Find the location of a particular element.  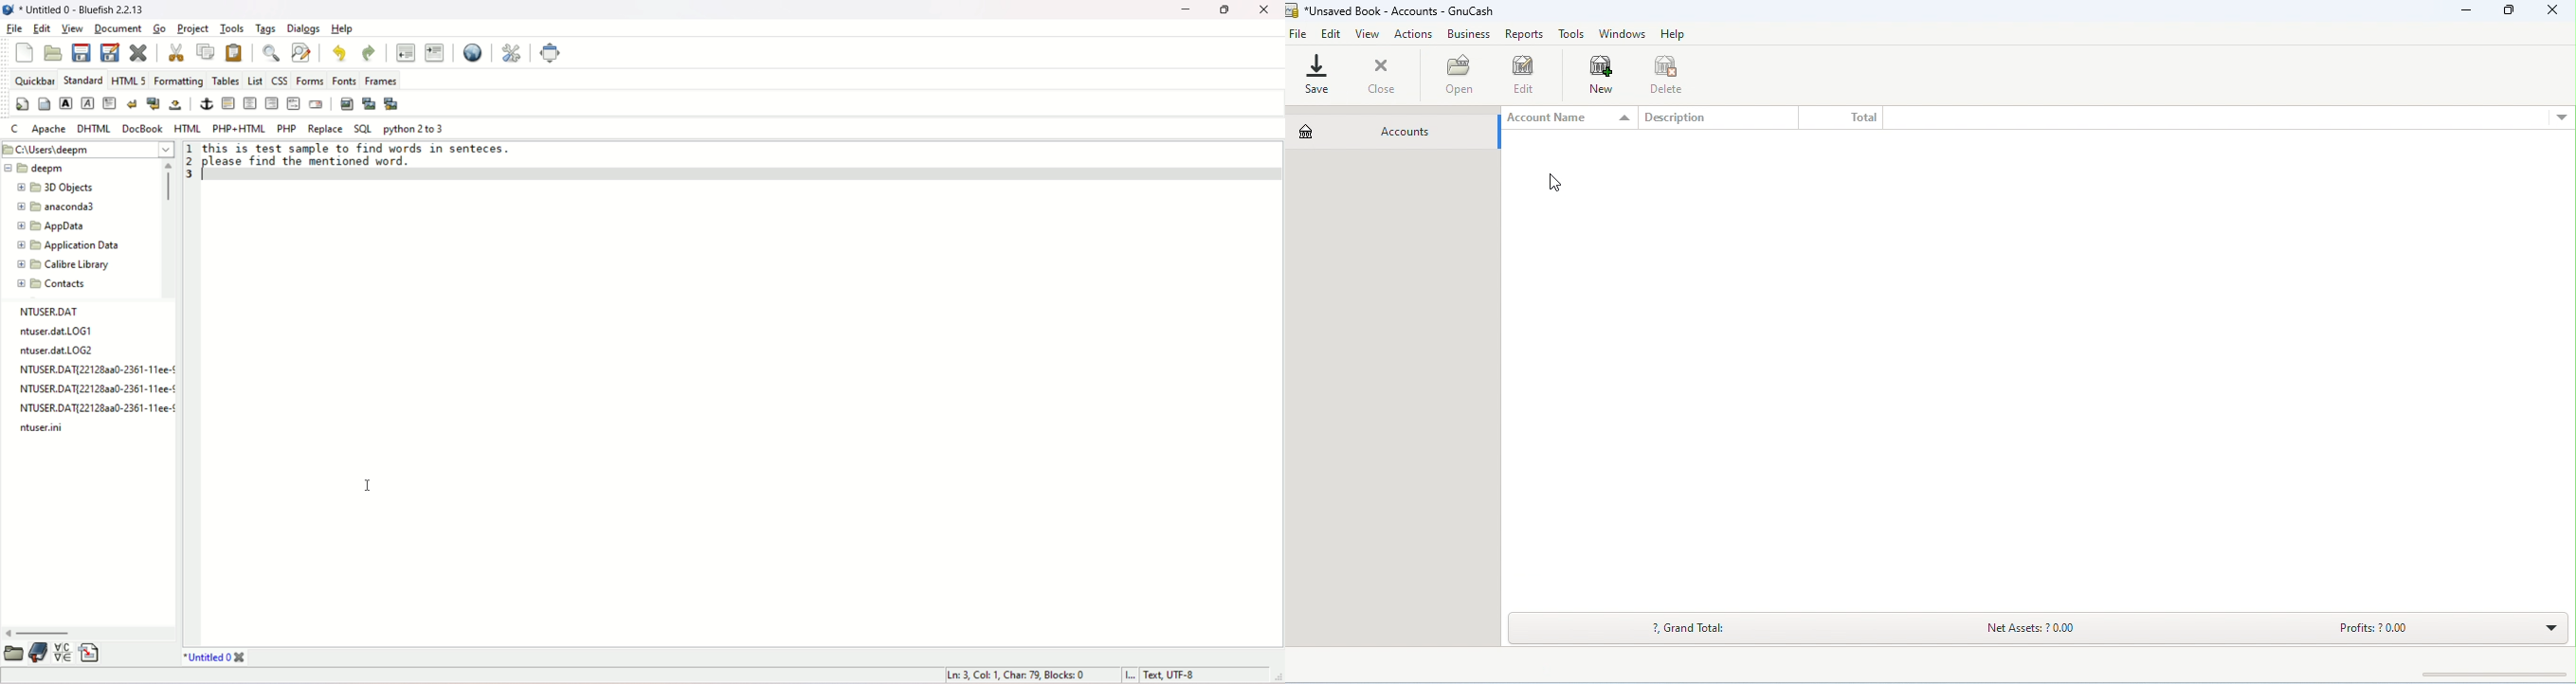

title is located at coordinates (1393, 12).